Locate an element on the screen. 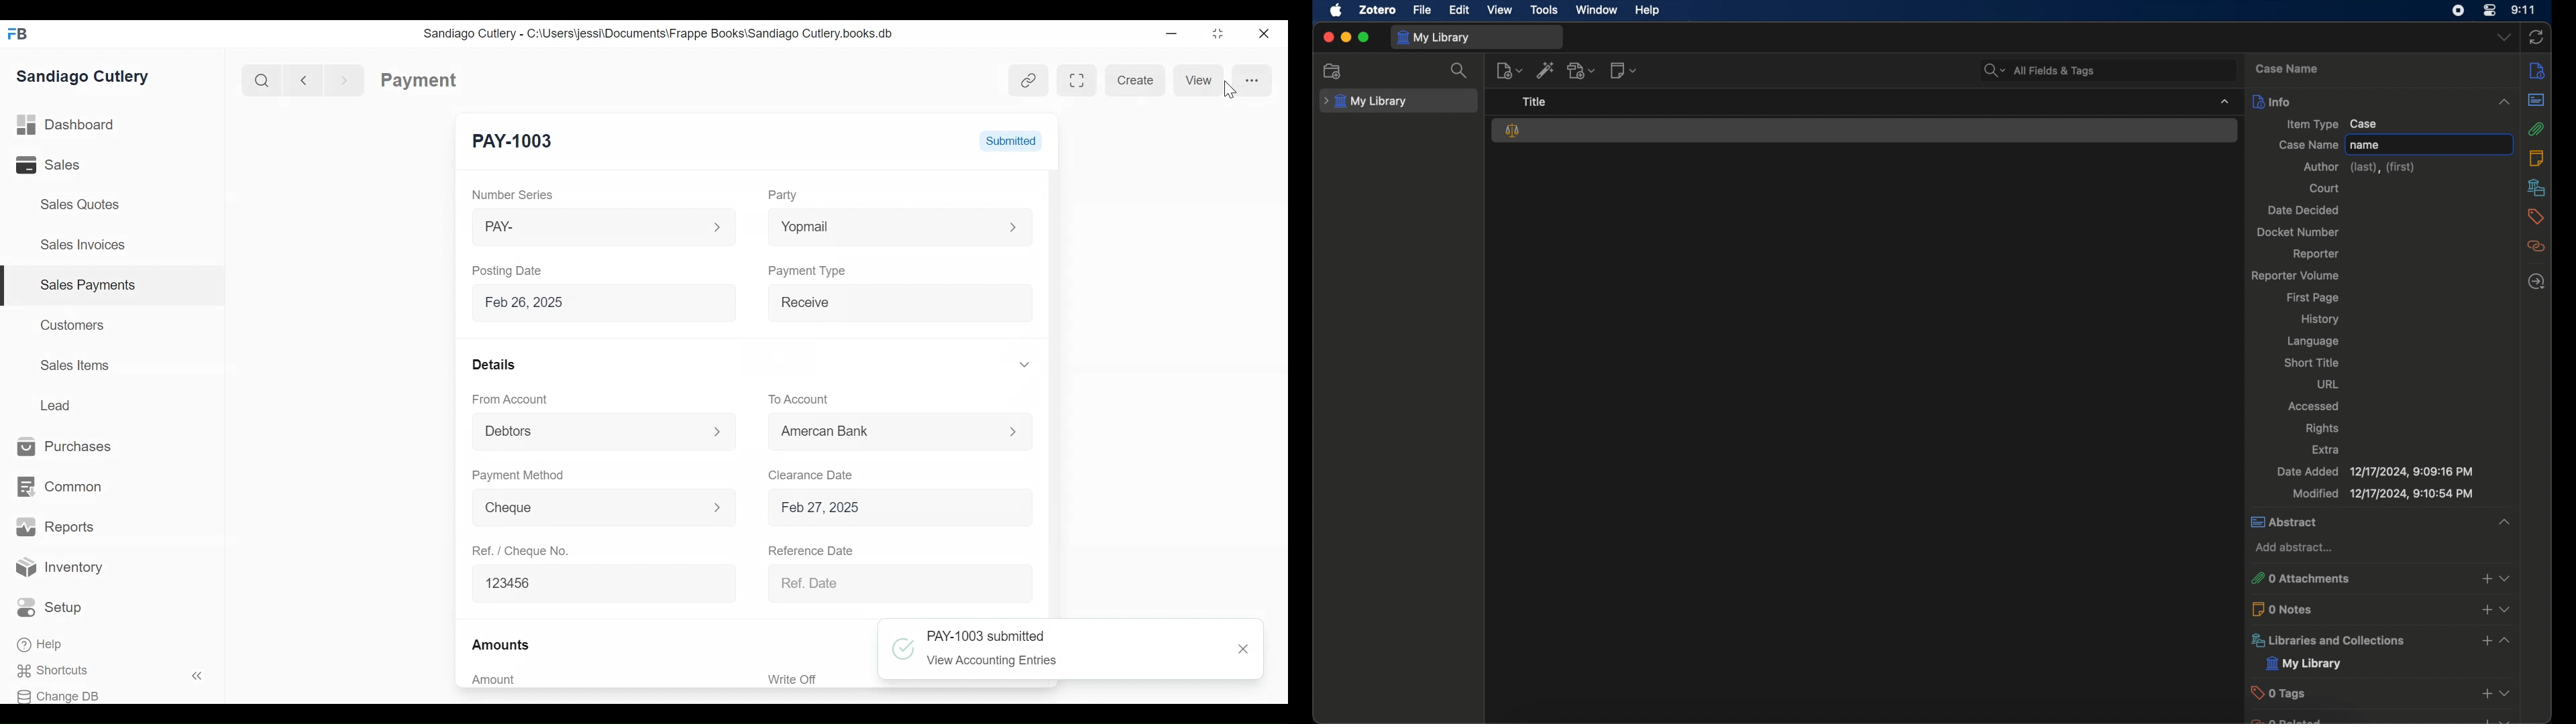  Feb 27, 2025 is located at coordinates (898, 508).